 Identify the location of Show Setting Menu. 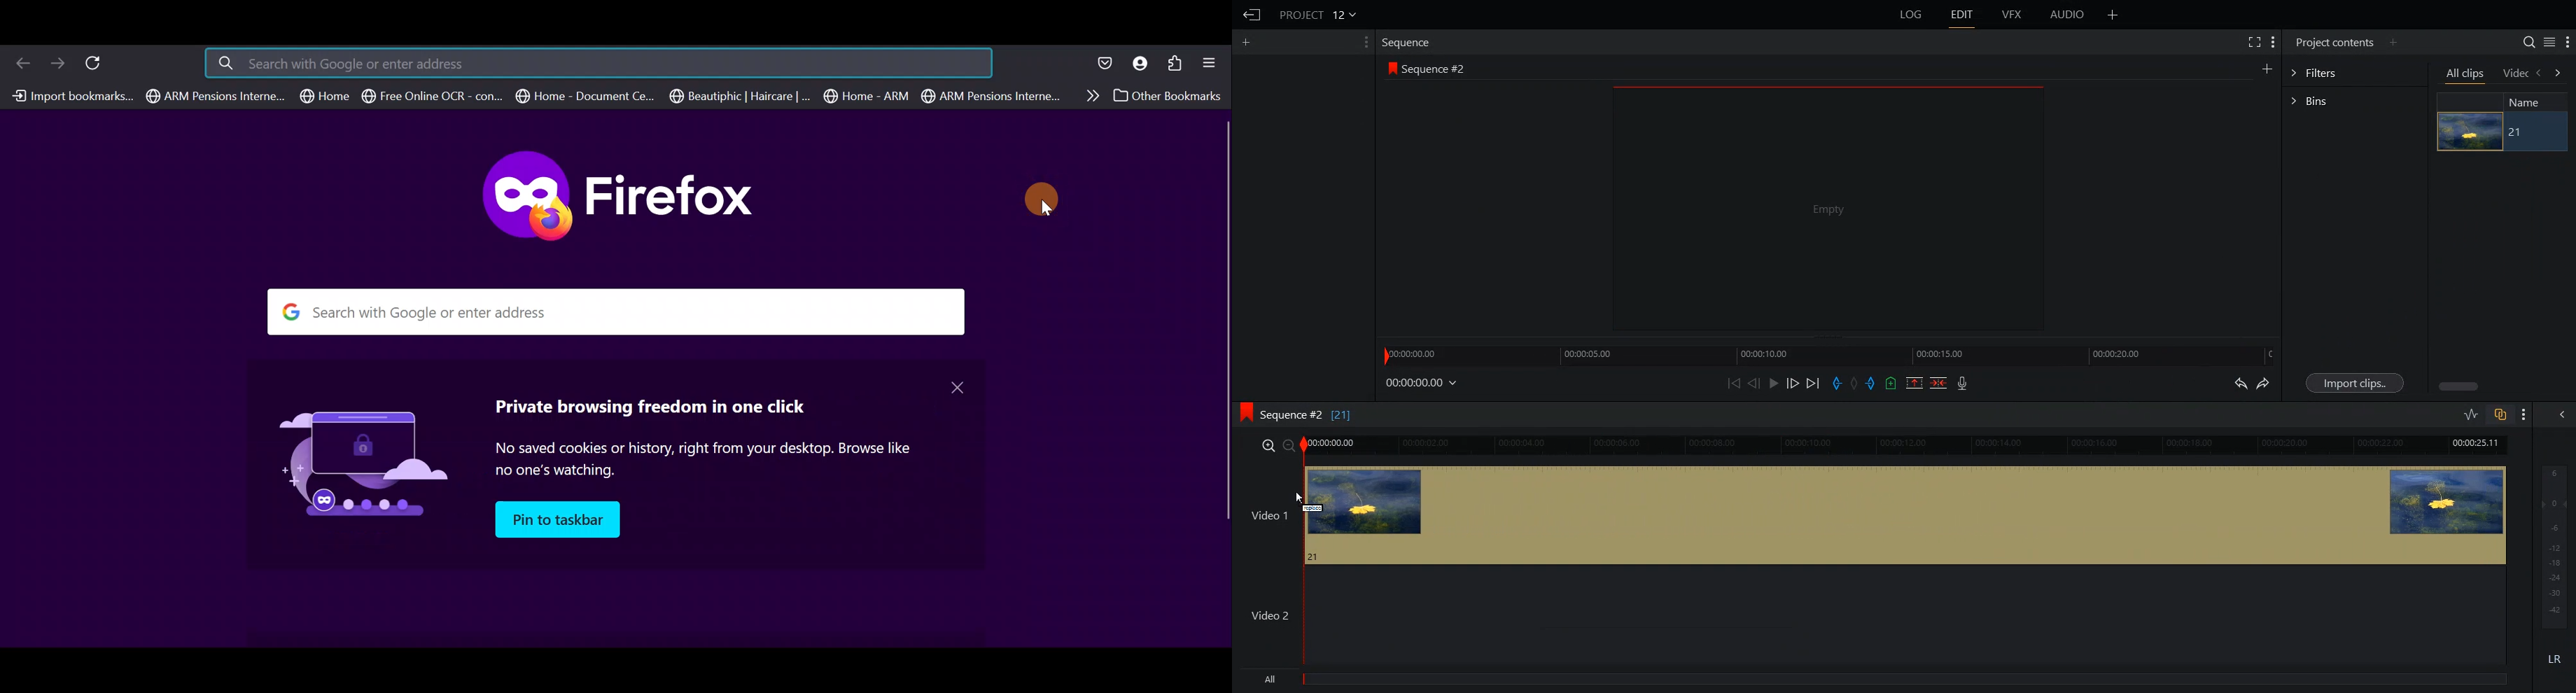
(1364, 42).